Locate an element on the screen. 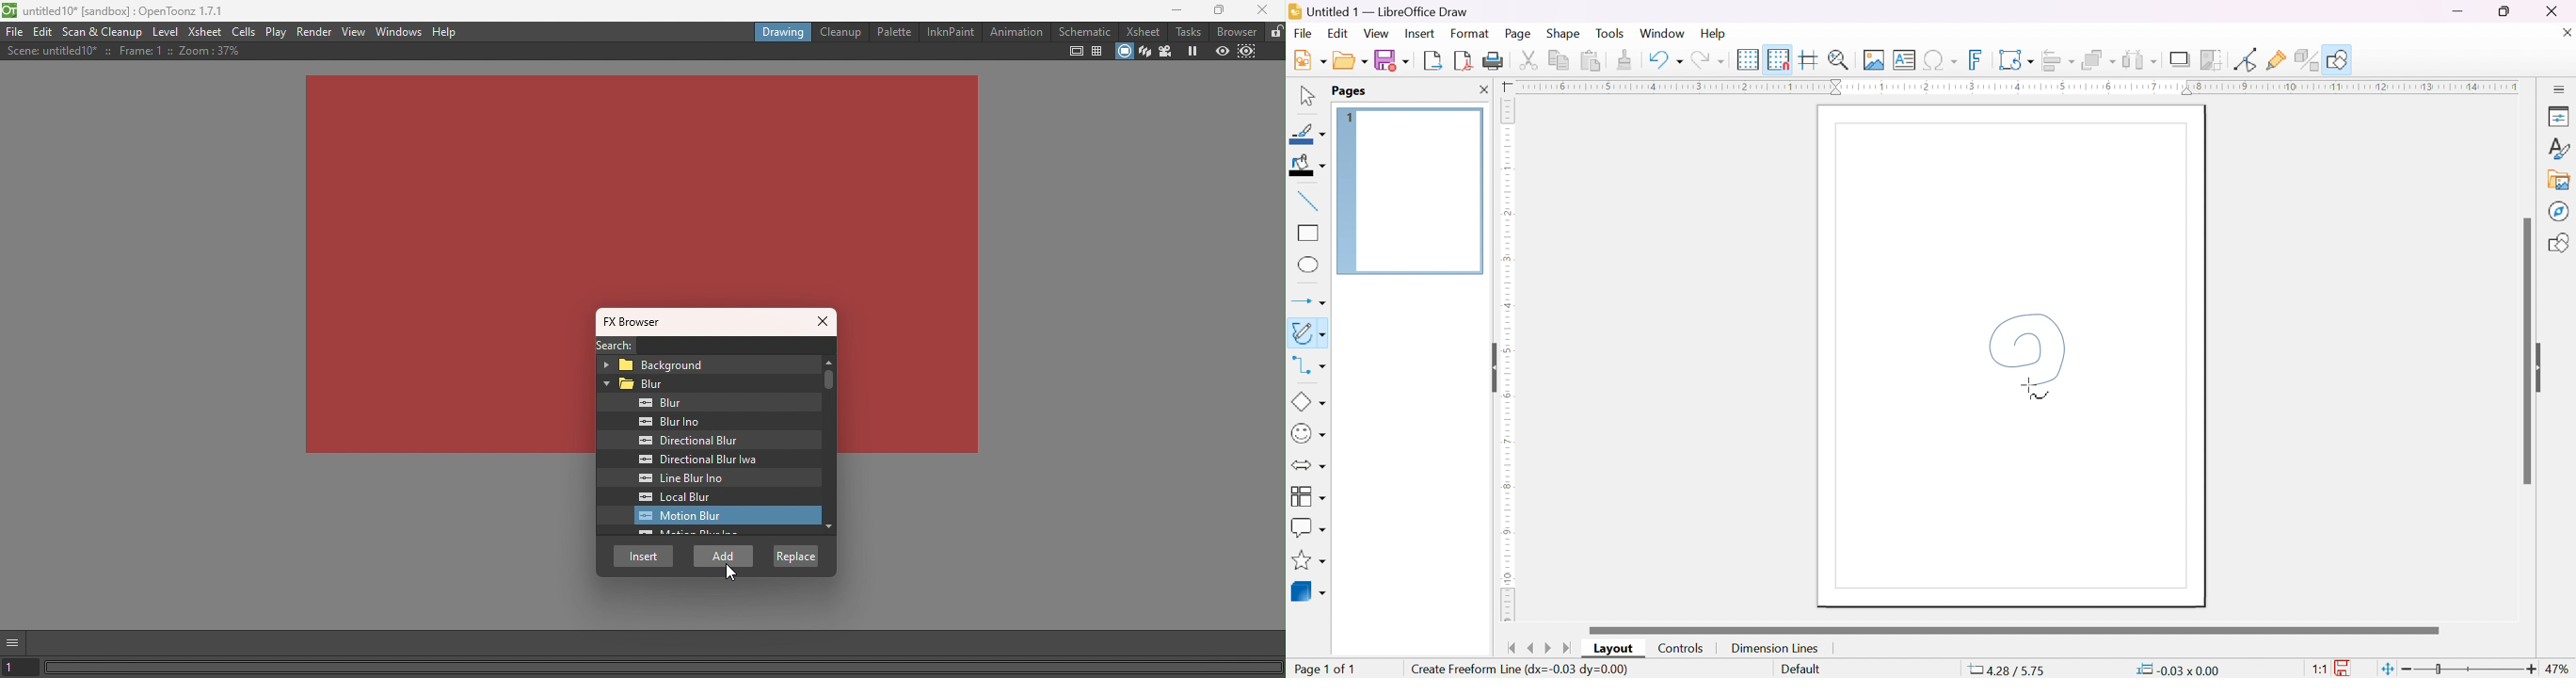  Insert is located at coordinates (644, 556).